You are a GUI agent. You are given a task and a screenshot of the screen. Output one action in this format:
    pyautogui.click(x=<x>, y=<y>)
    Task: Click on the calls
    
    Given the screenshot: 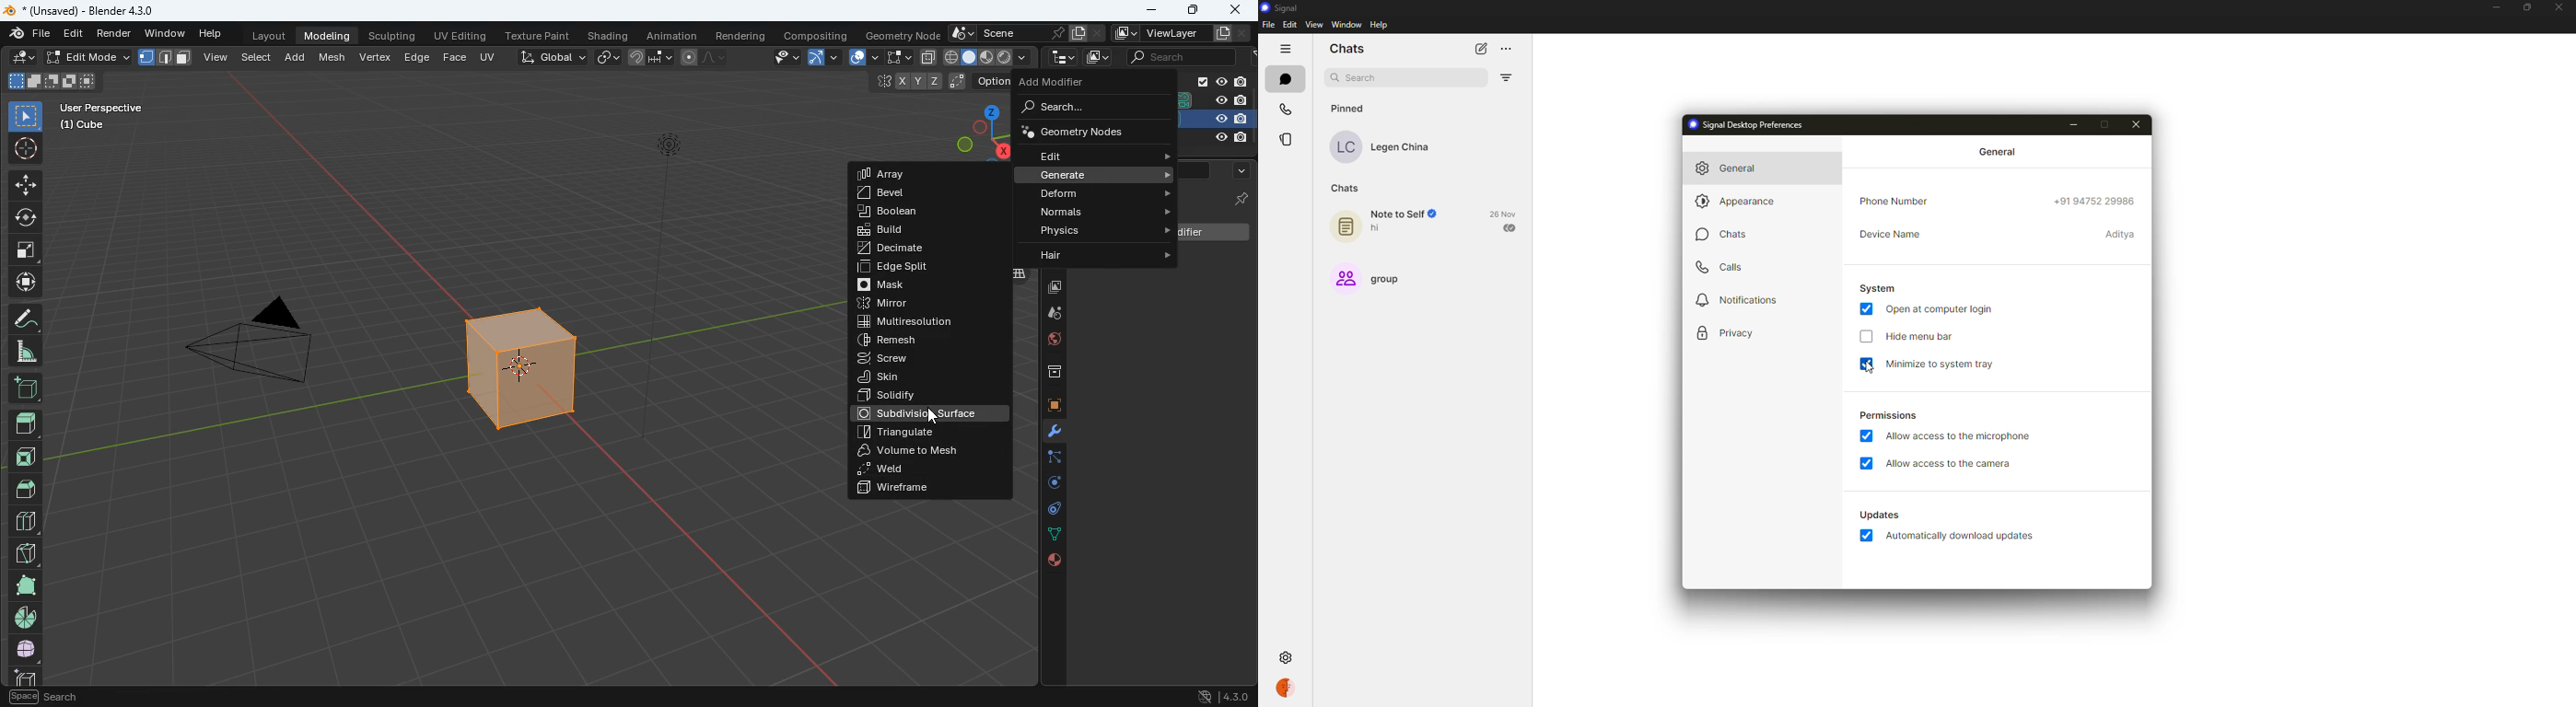 What is the action you would take?
    pyautogui.click(x=1718, y=268)
    